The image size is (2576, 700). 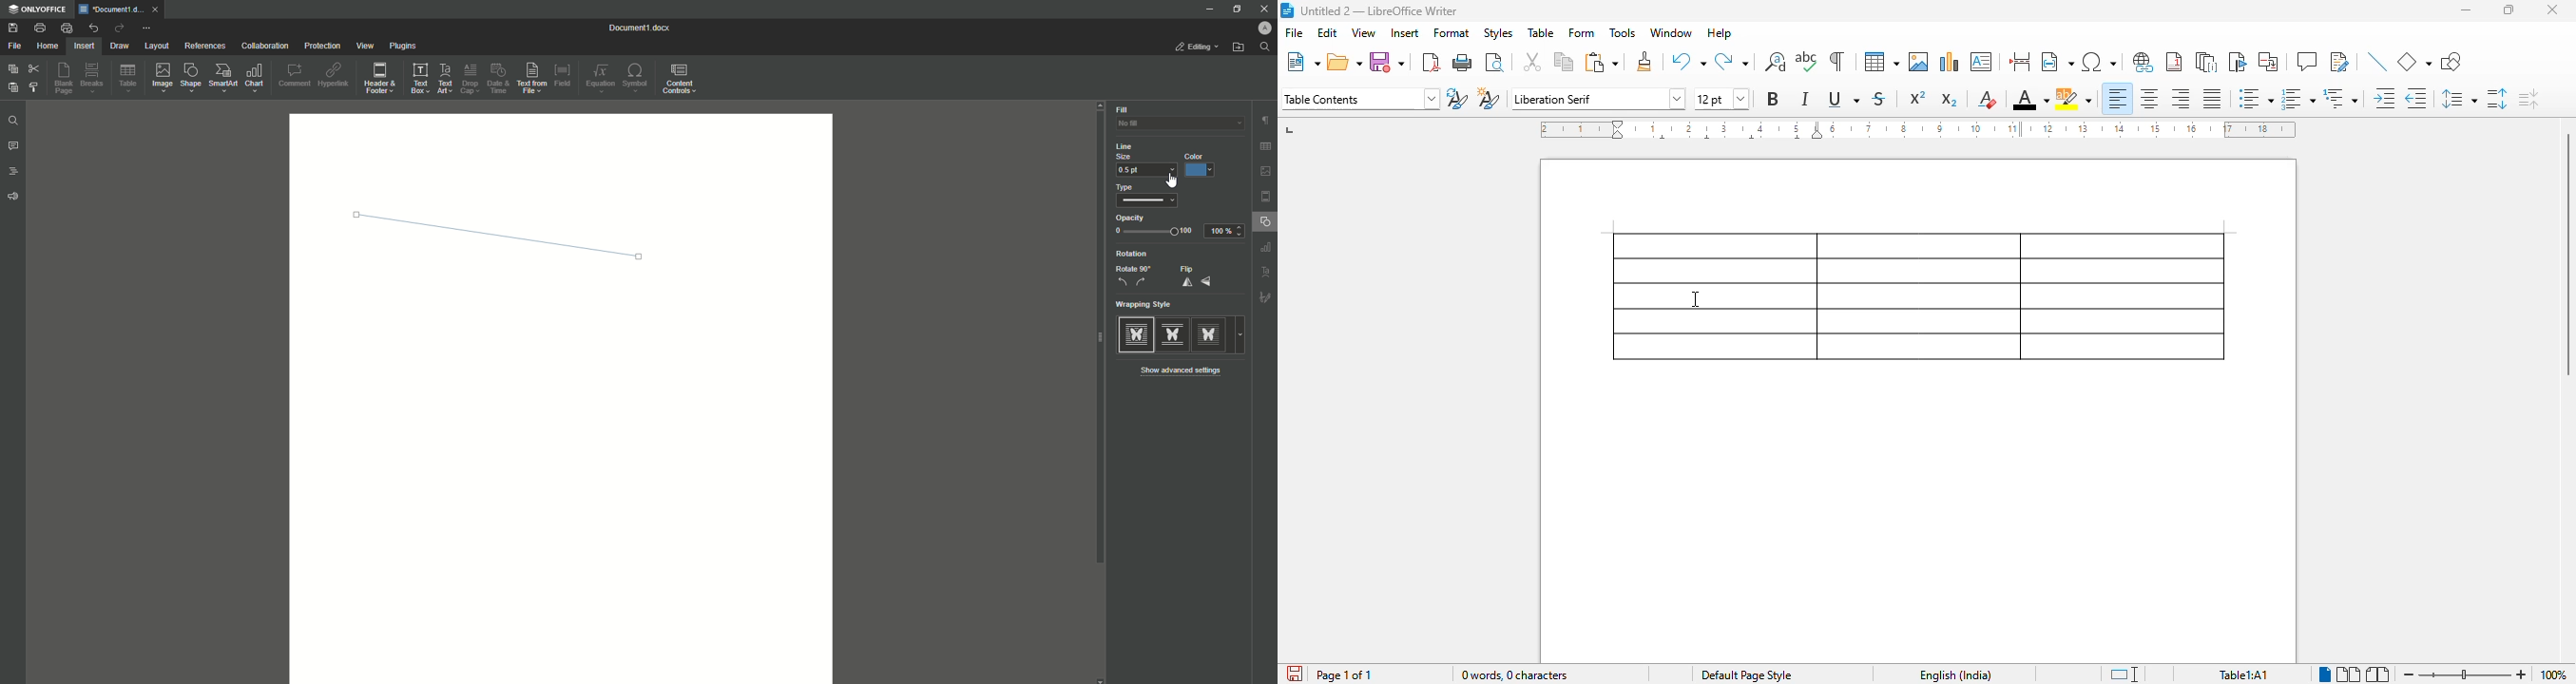 What do you see at coordinates (1133, 276) in the screenshot?
I see `Rotate 90%` at bounding box center [1133, 276].